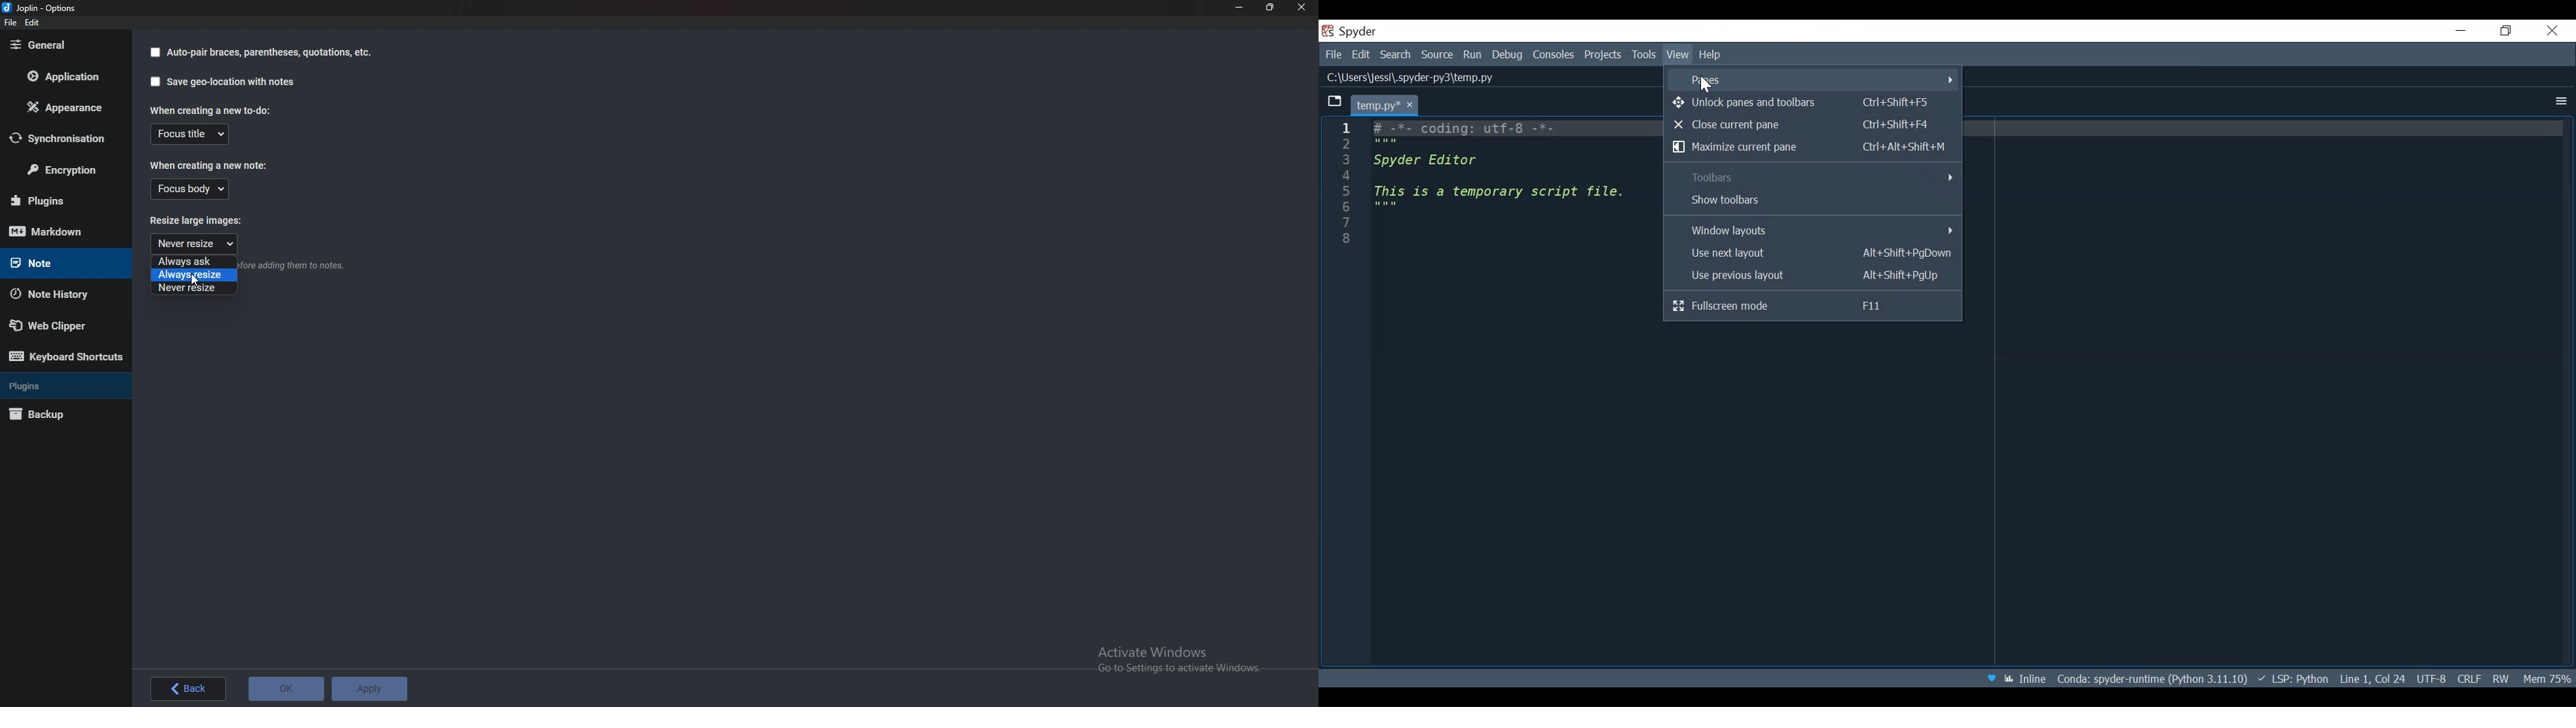 The height and width of the screenshot is (728, 2576). I want to click on File path, so click(2154, 678).